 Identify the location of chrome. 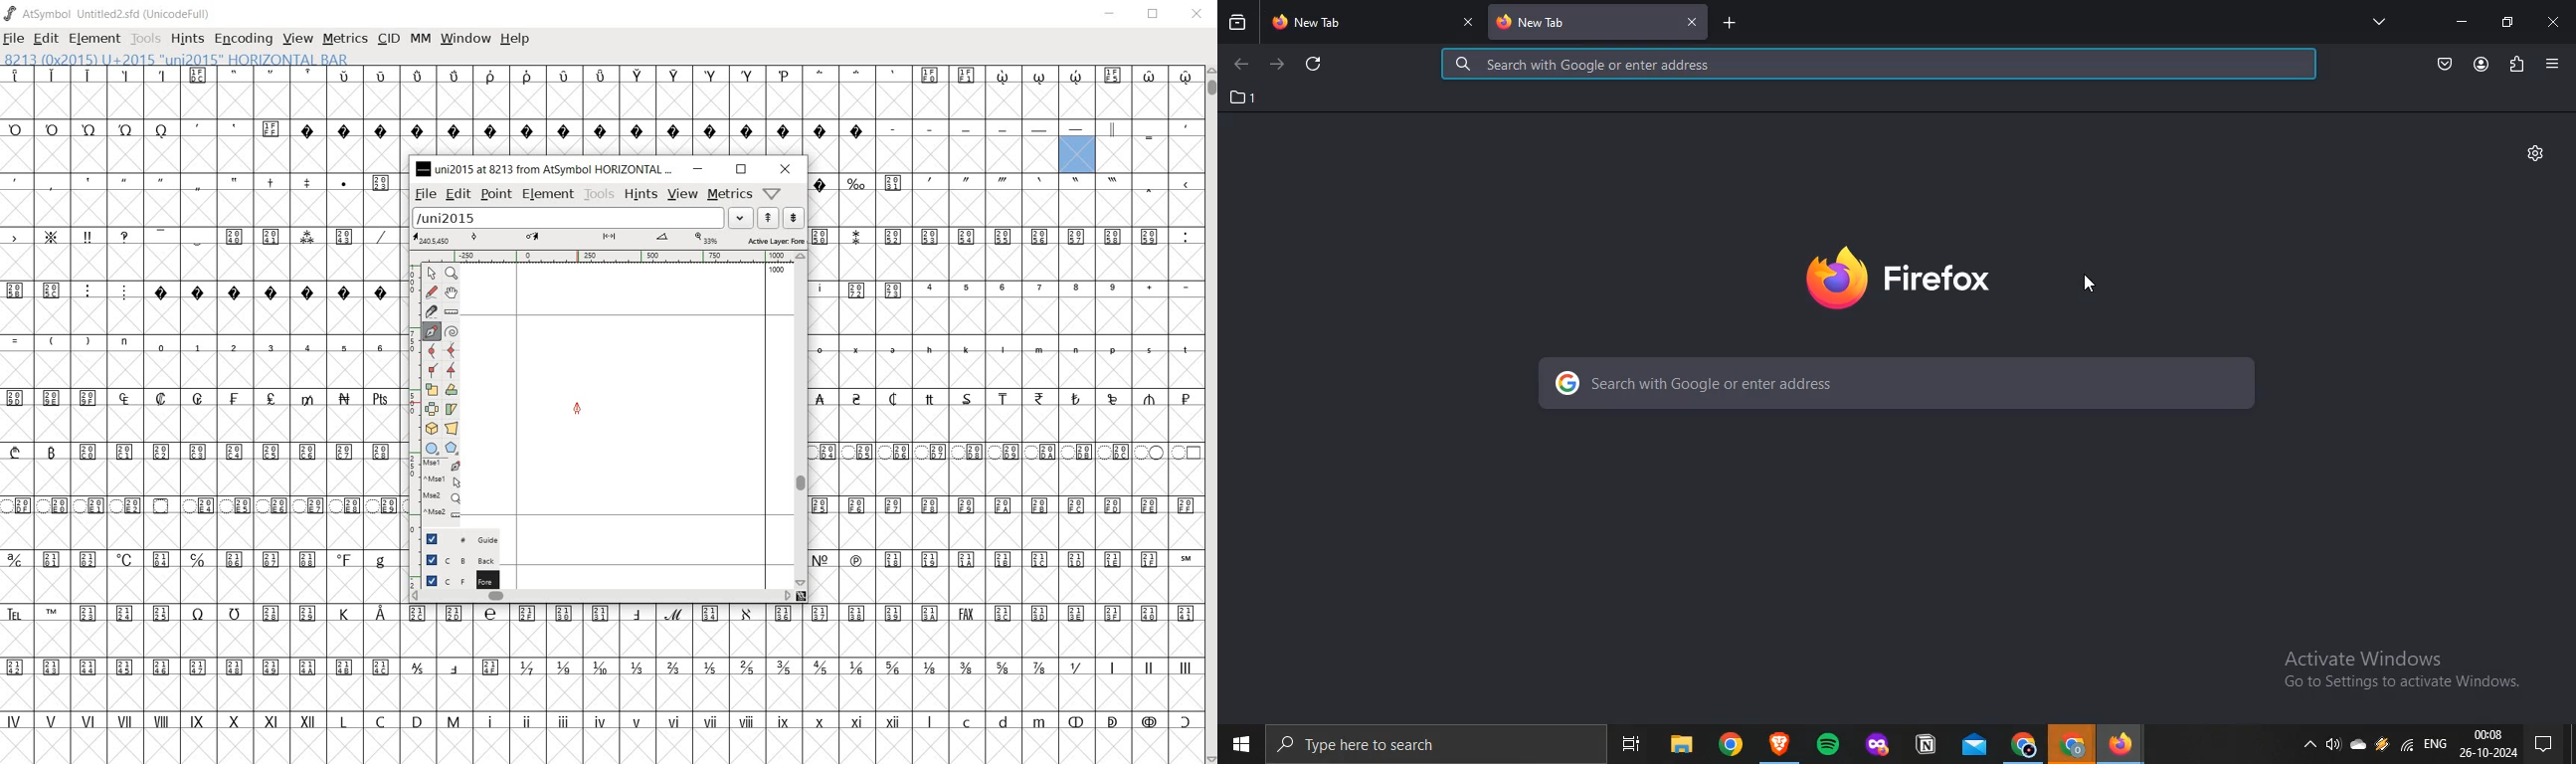
(2021, 743).